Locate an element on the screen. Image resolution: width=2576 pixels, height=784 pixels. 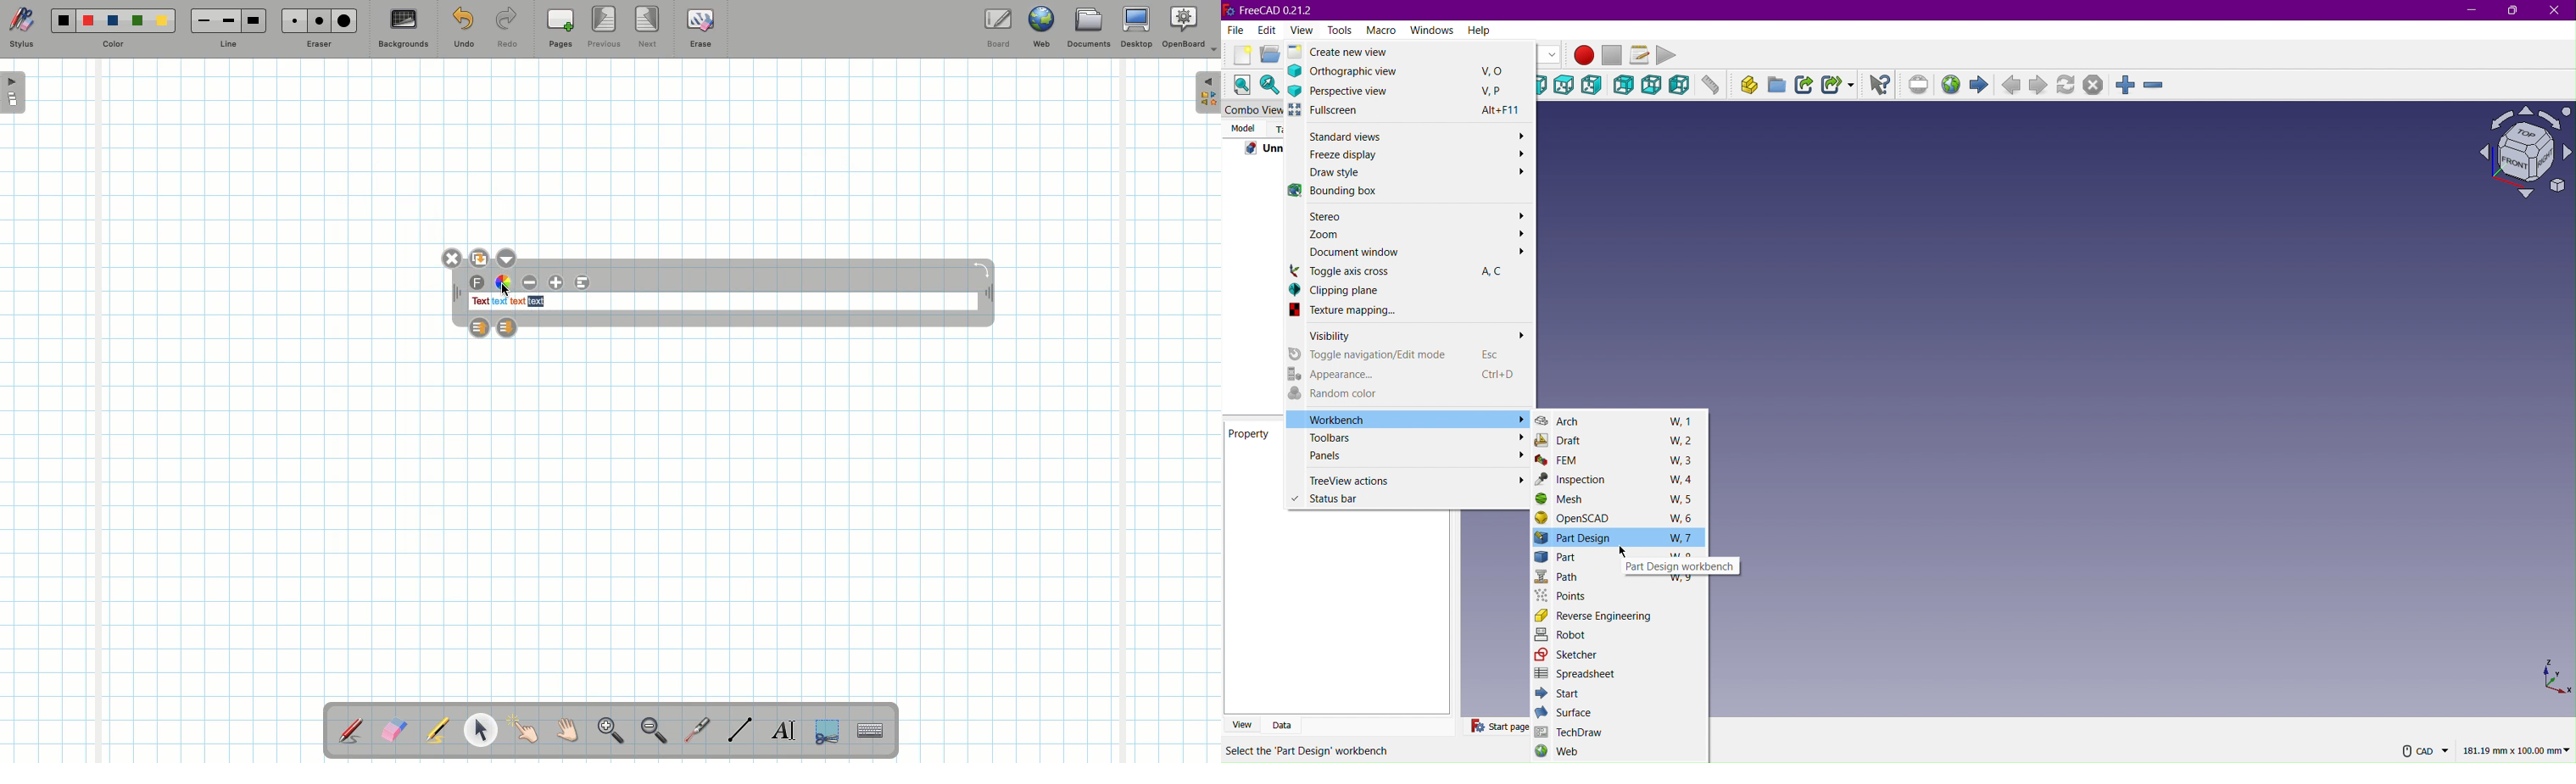
Status bar is located at coordinates (1407, 501).